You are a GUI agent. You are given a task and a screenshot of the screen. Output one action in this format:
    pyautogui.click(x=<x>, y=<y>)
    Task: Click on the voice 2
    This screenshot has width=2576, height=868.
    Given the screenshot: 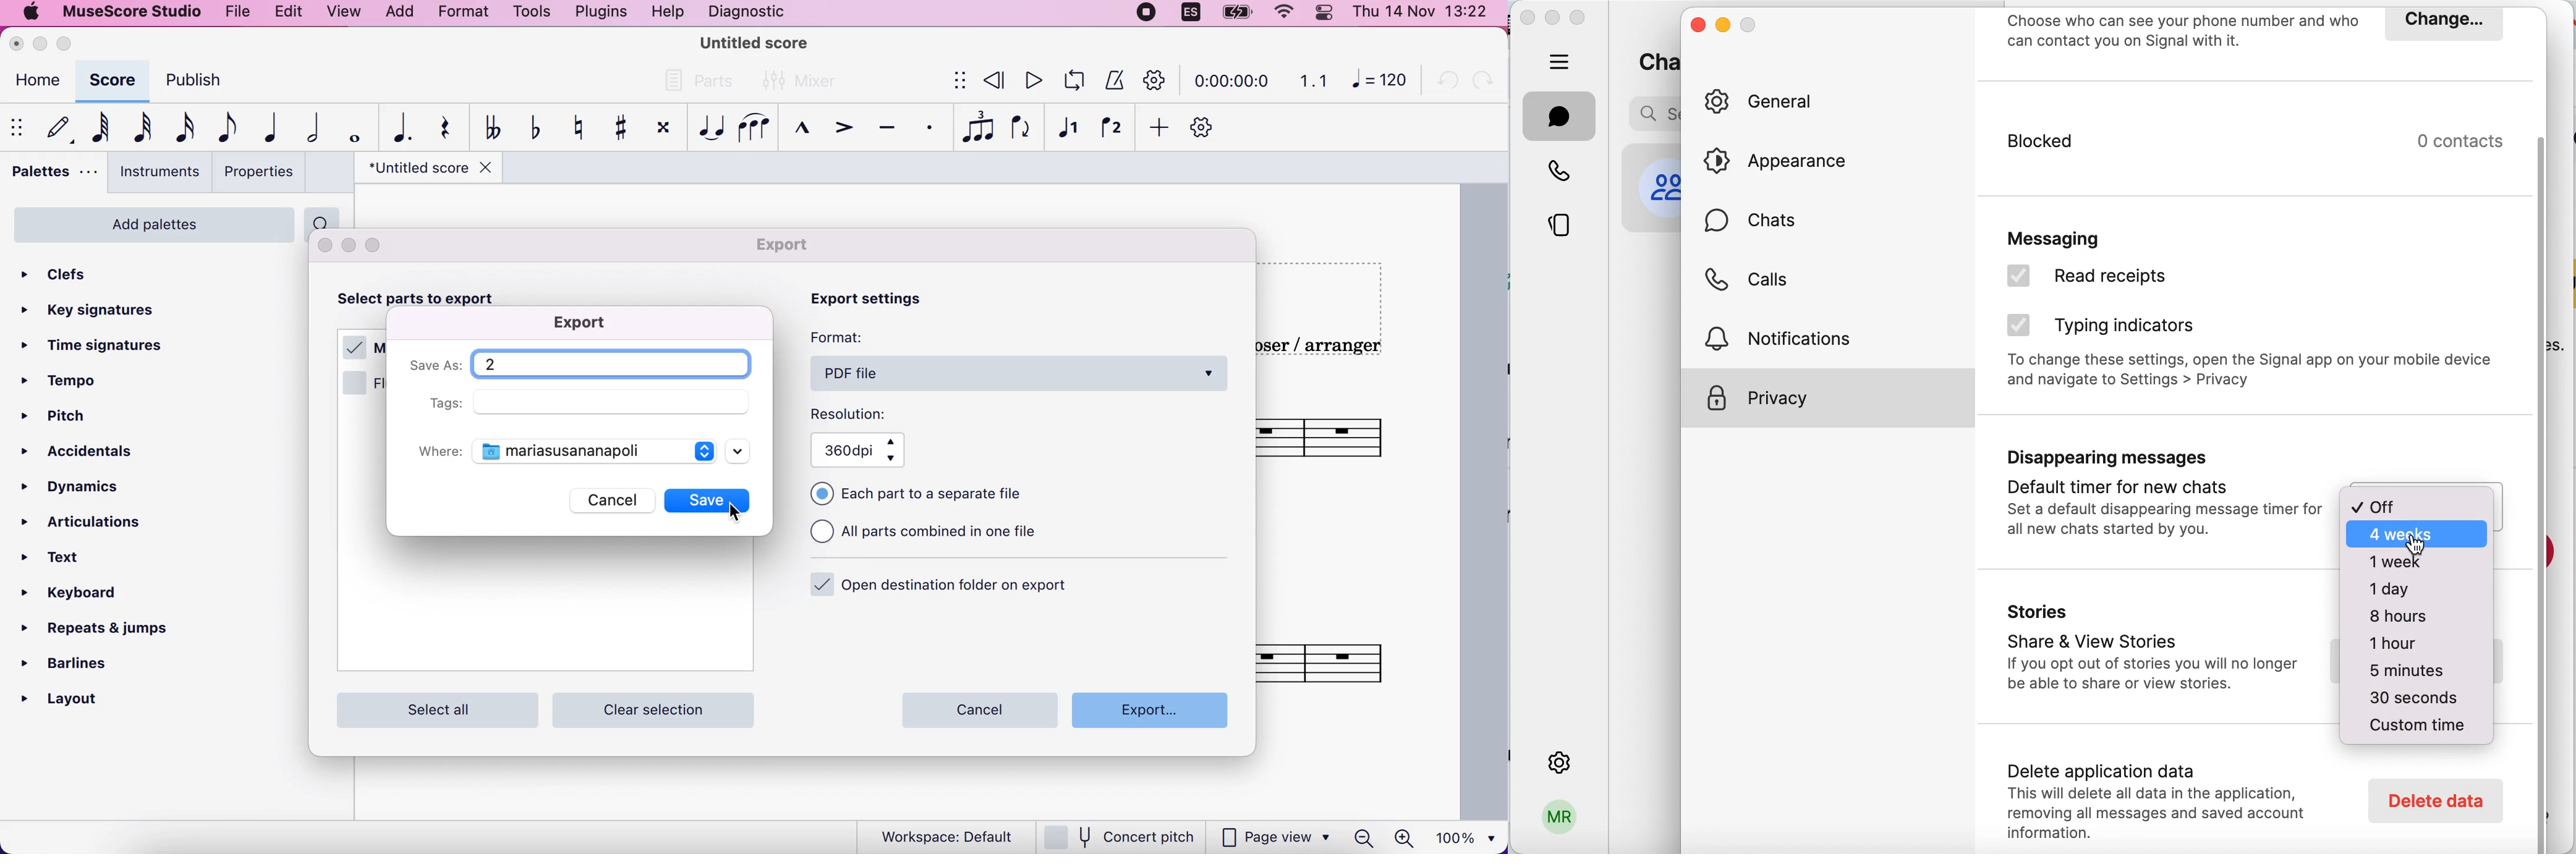 What is the action you would take?
    pyautogui.click(x=1109, y=129)
    